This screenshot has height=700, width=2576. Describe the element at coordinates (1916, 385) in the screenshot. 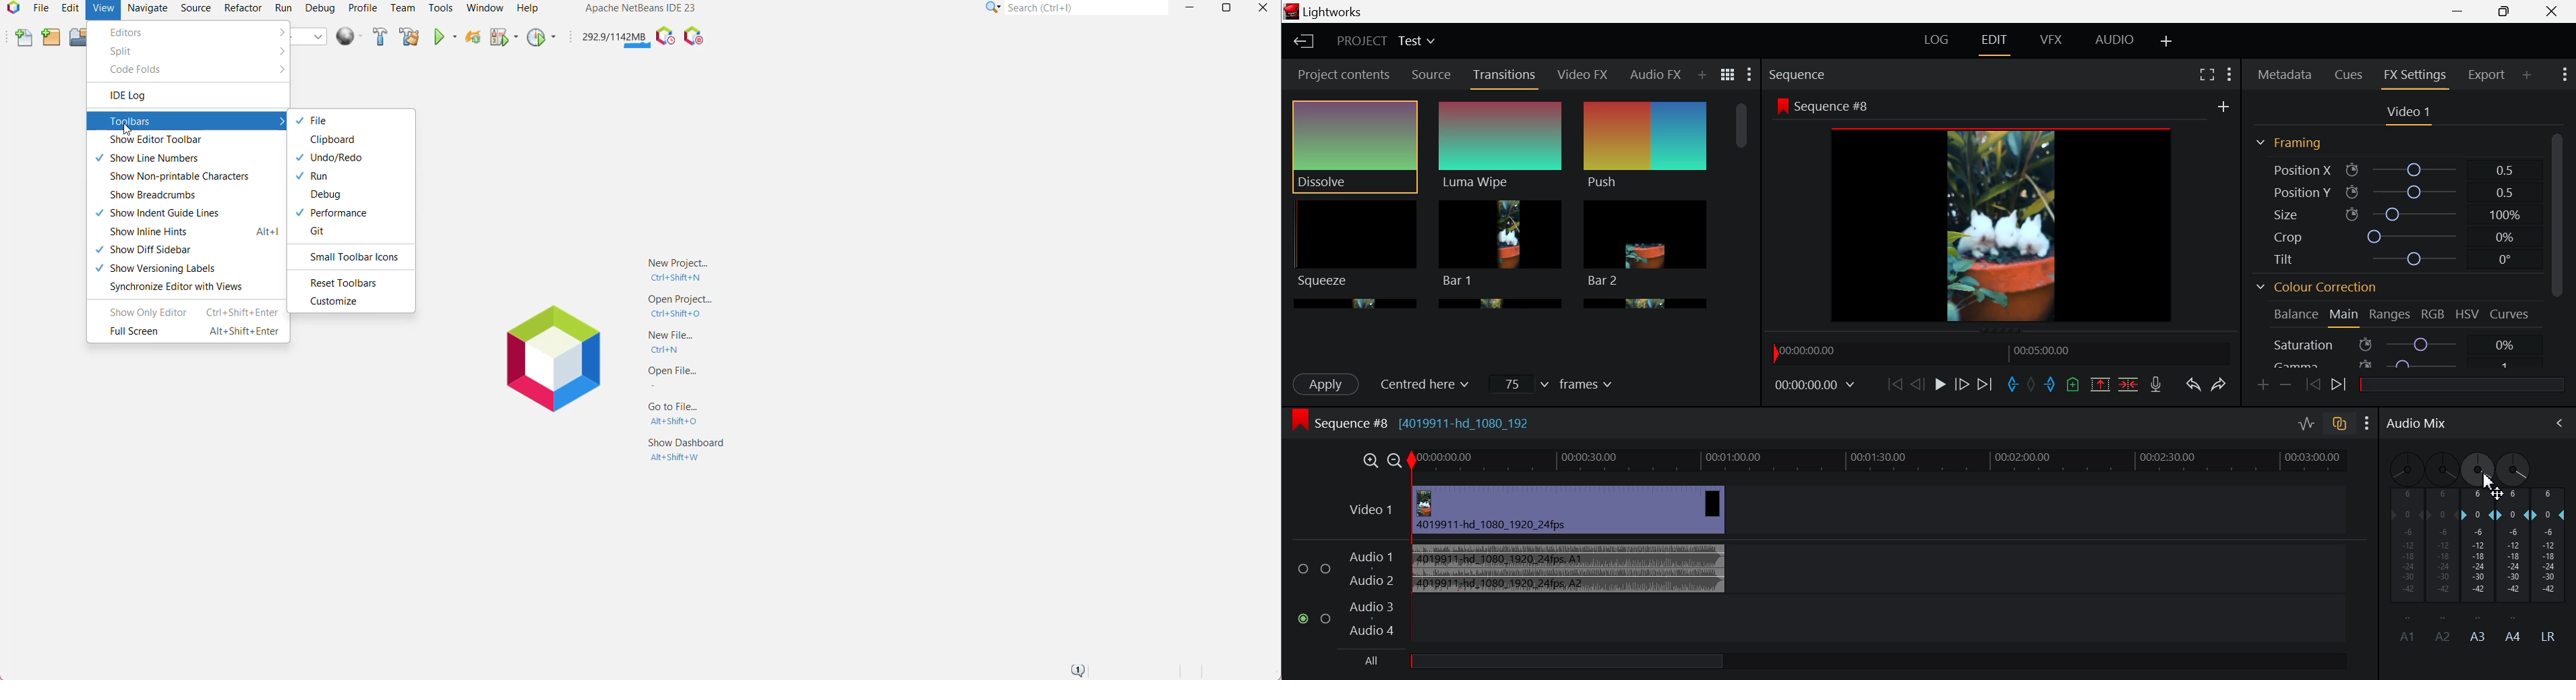

I see `Go Back` at that location.